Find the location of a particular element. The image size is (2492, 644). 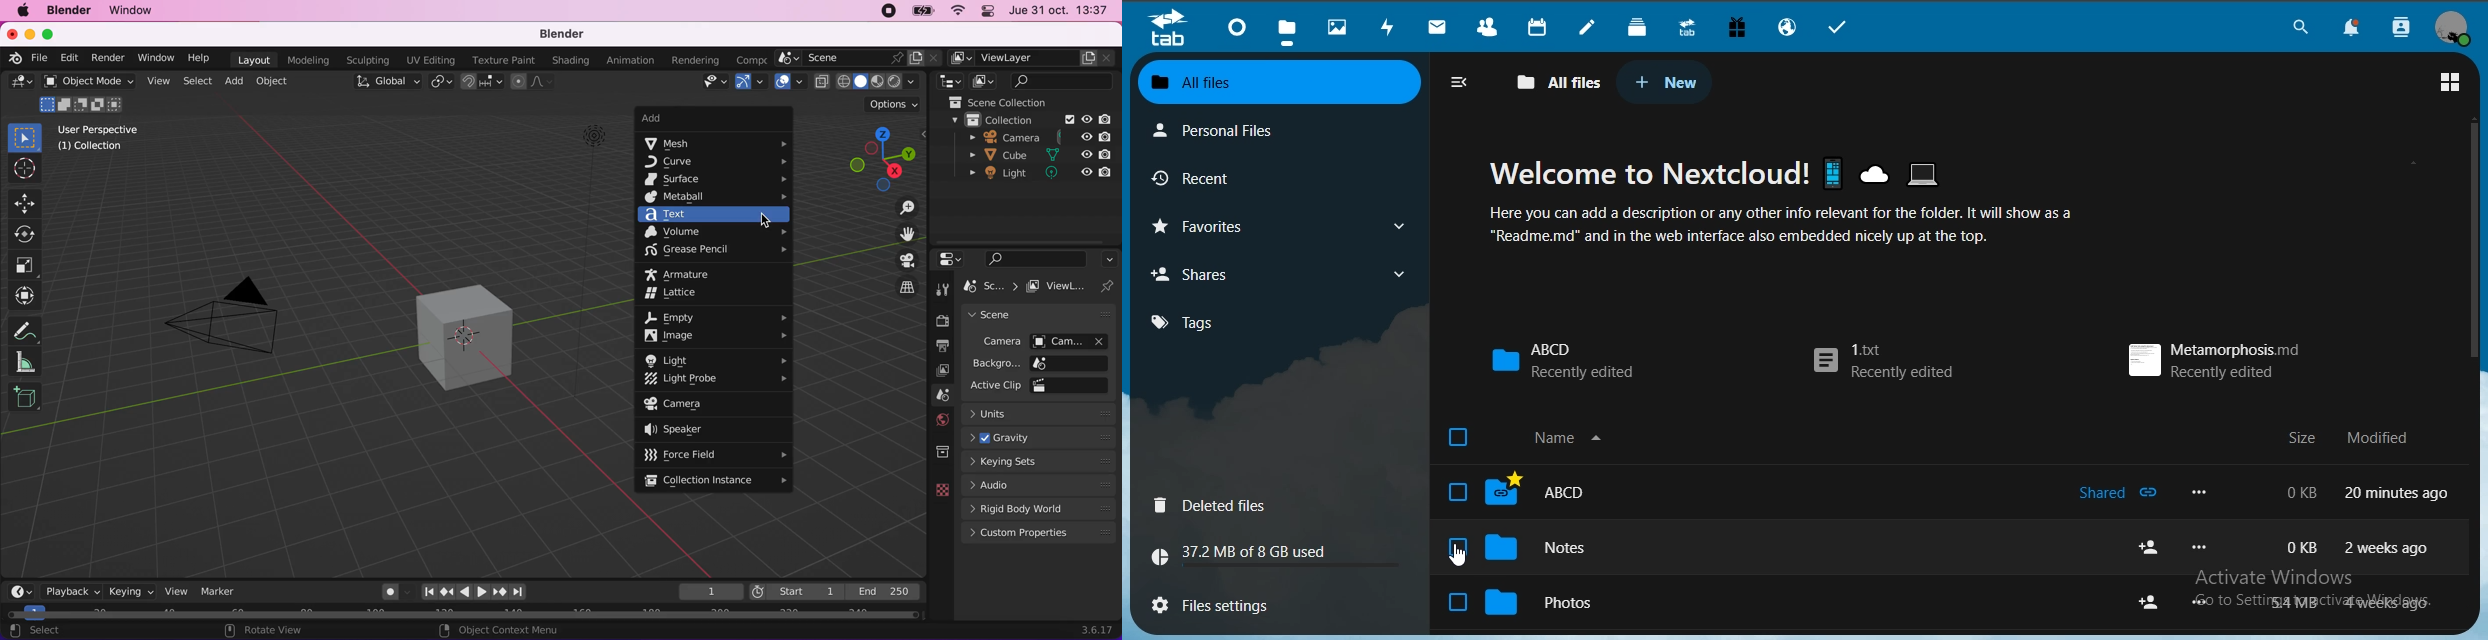

add cube is located at coordinates (26, 402).